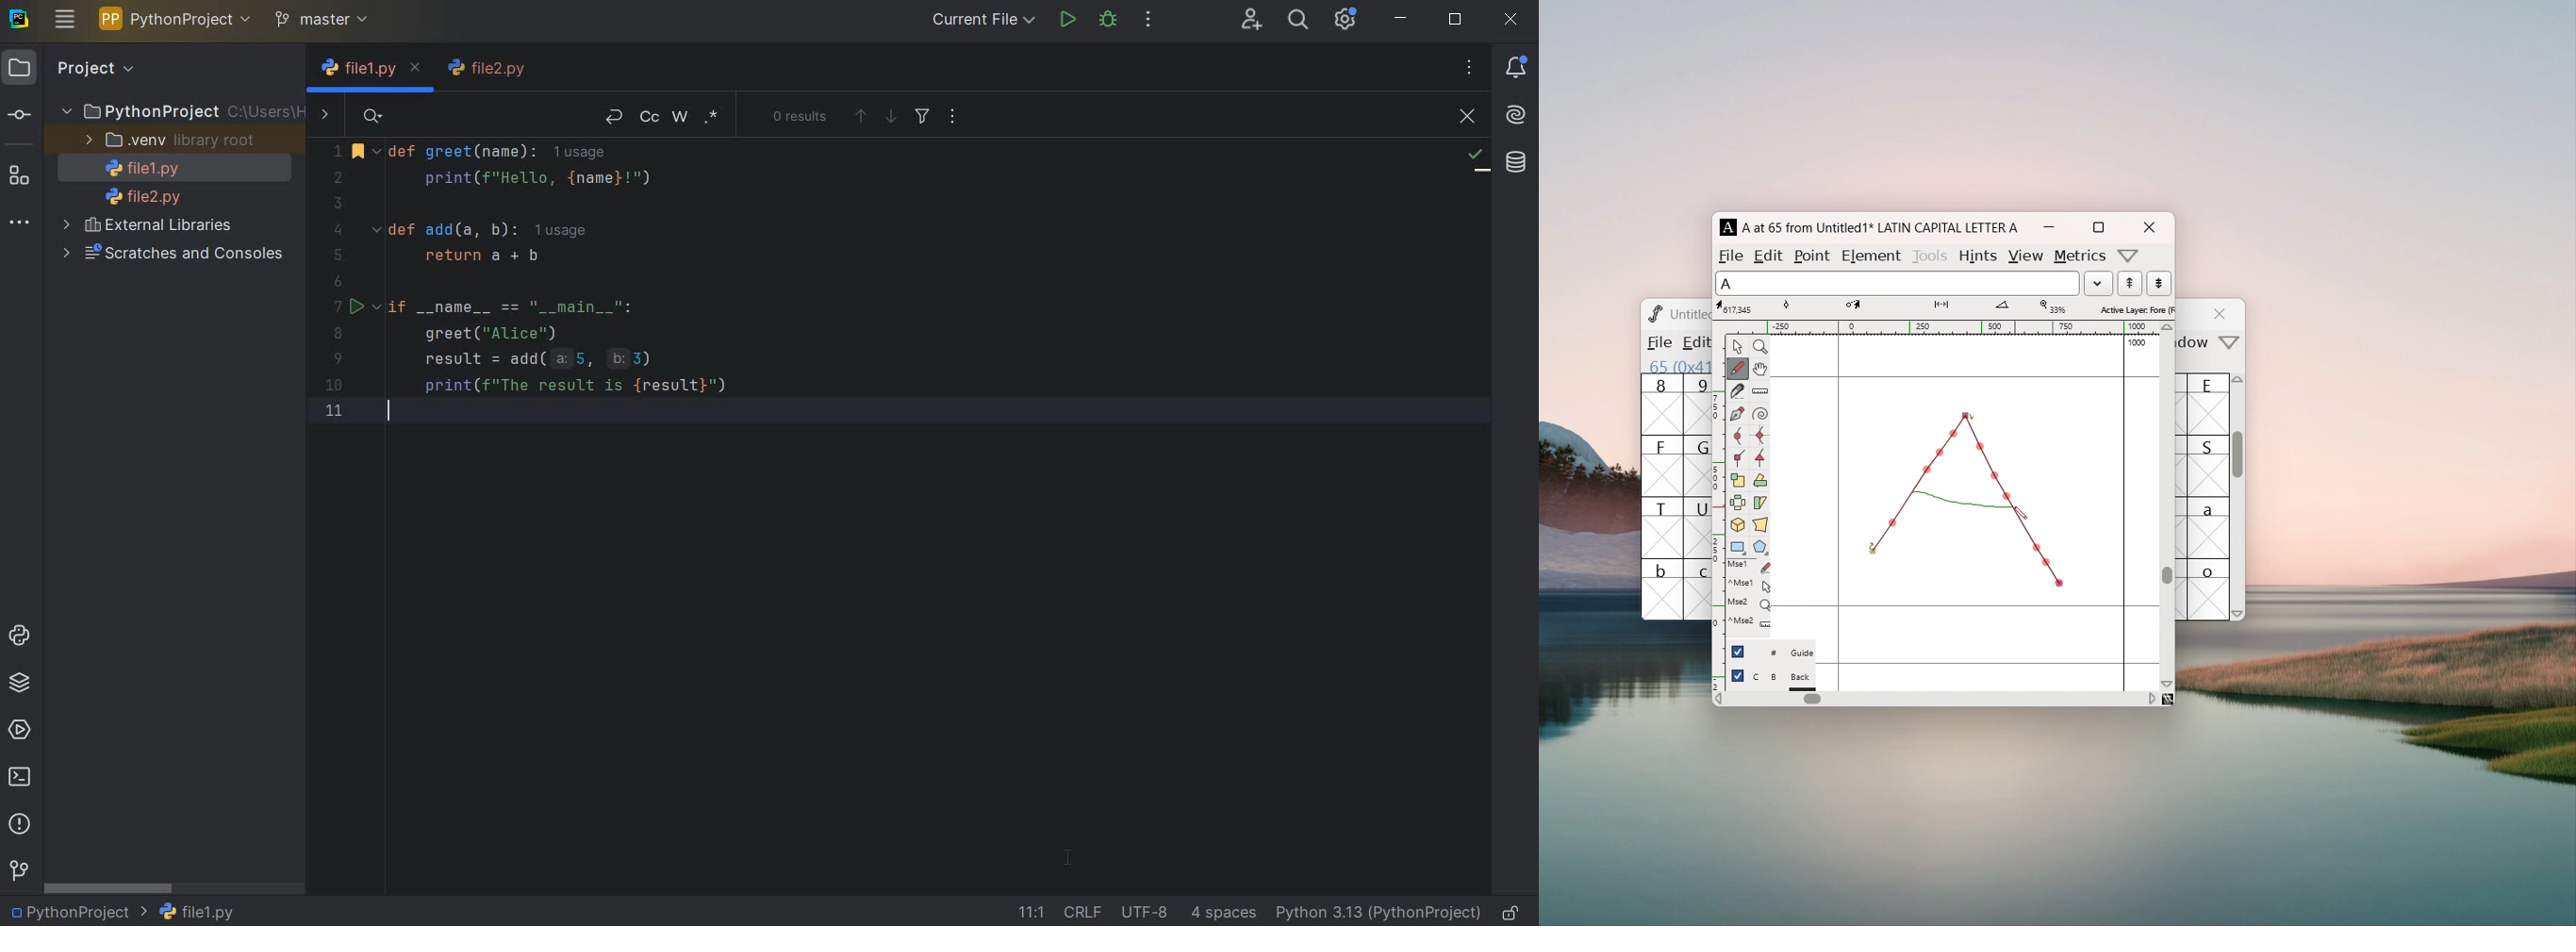  What do you see at coordinates (1737, 457) in the screenshot?
I see `add a corner point` at bounding box center [1737, 457].